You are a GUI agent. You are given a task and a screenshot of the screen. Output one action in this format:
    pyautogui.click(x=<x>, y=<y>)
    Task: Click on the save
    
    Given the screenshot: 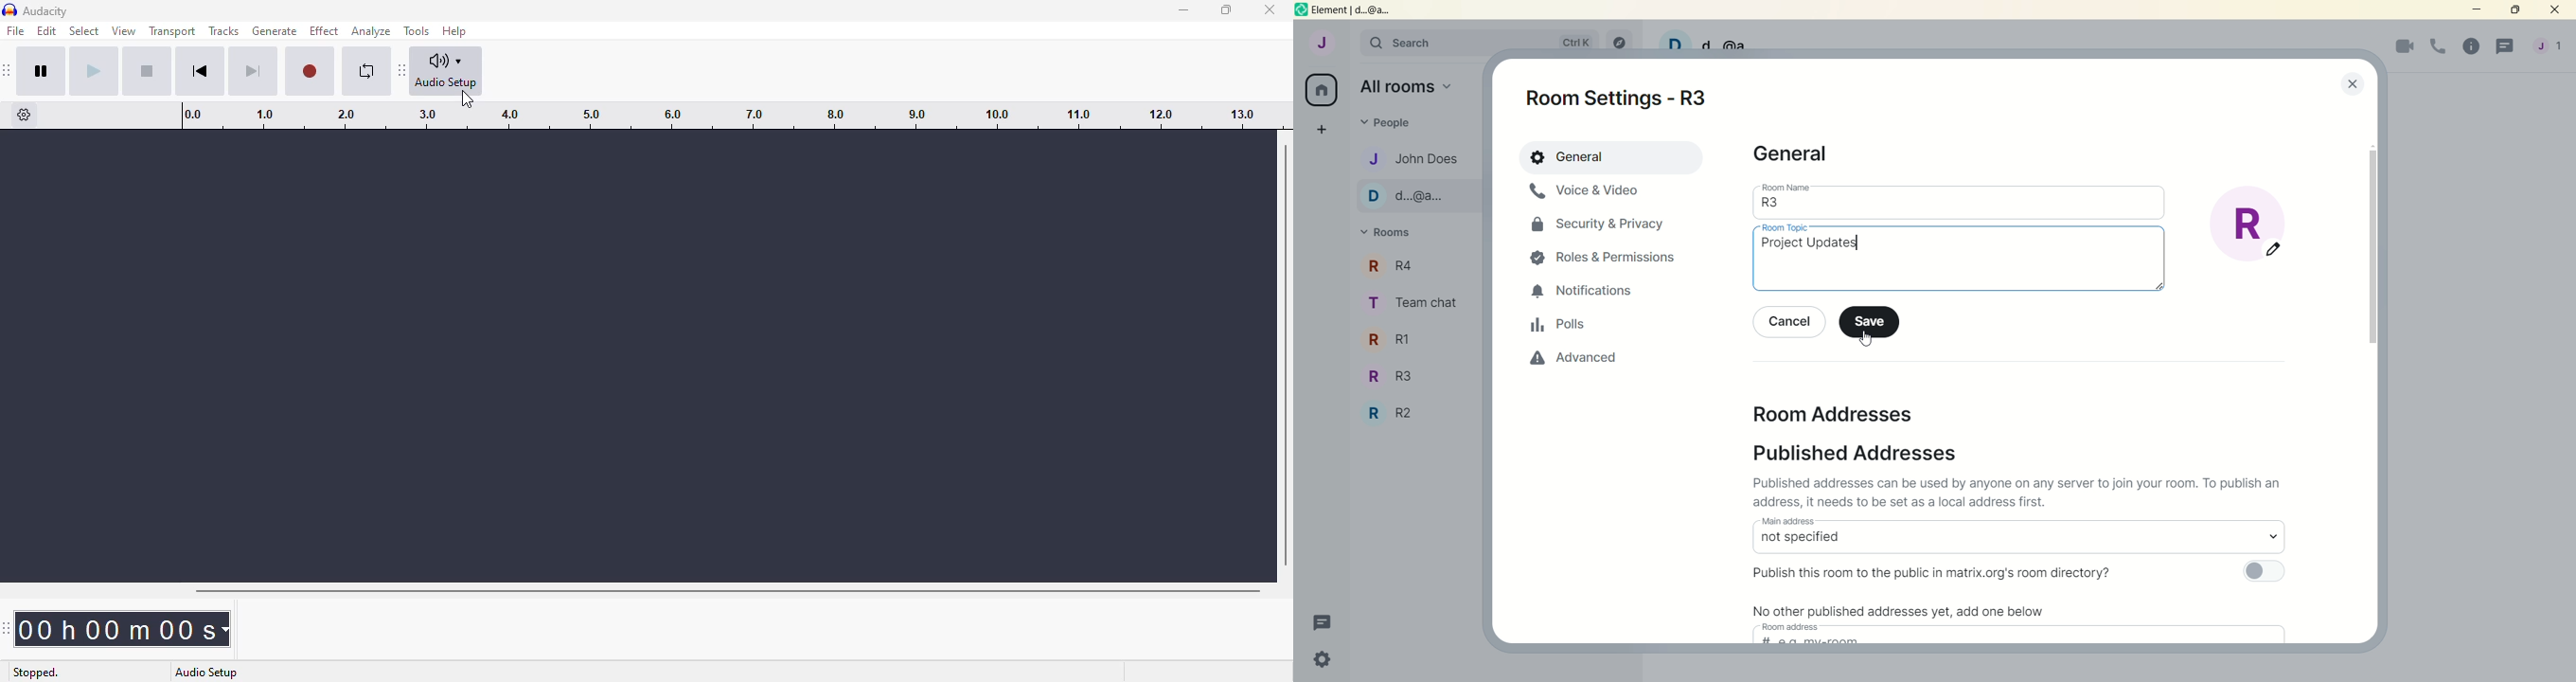 What is the action you would take?
    pyautogui.click(x=1869, y=322)
    